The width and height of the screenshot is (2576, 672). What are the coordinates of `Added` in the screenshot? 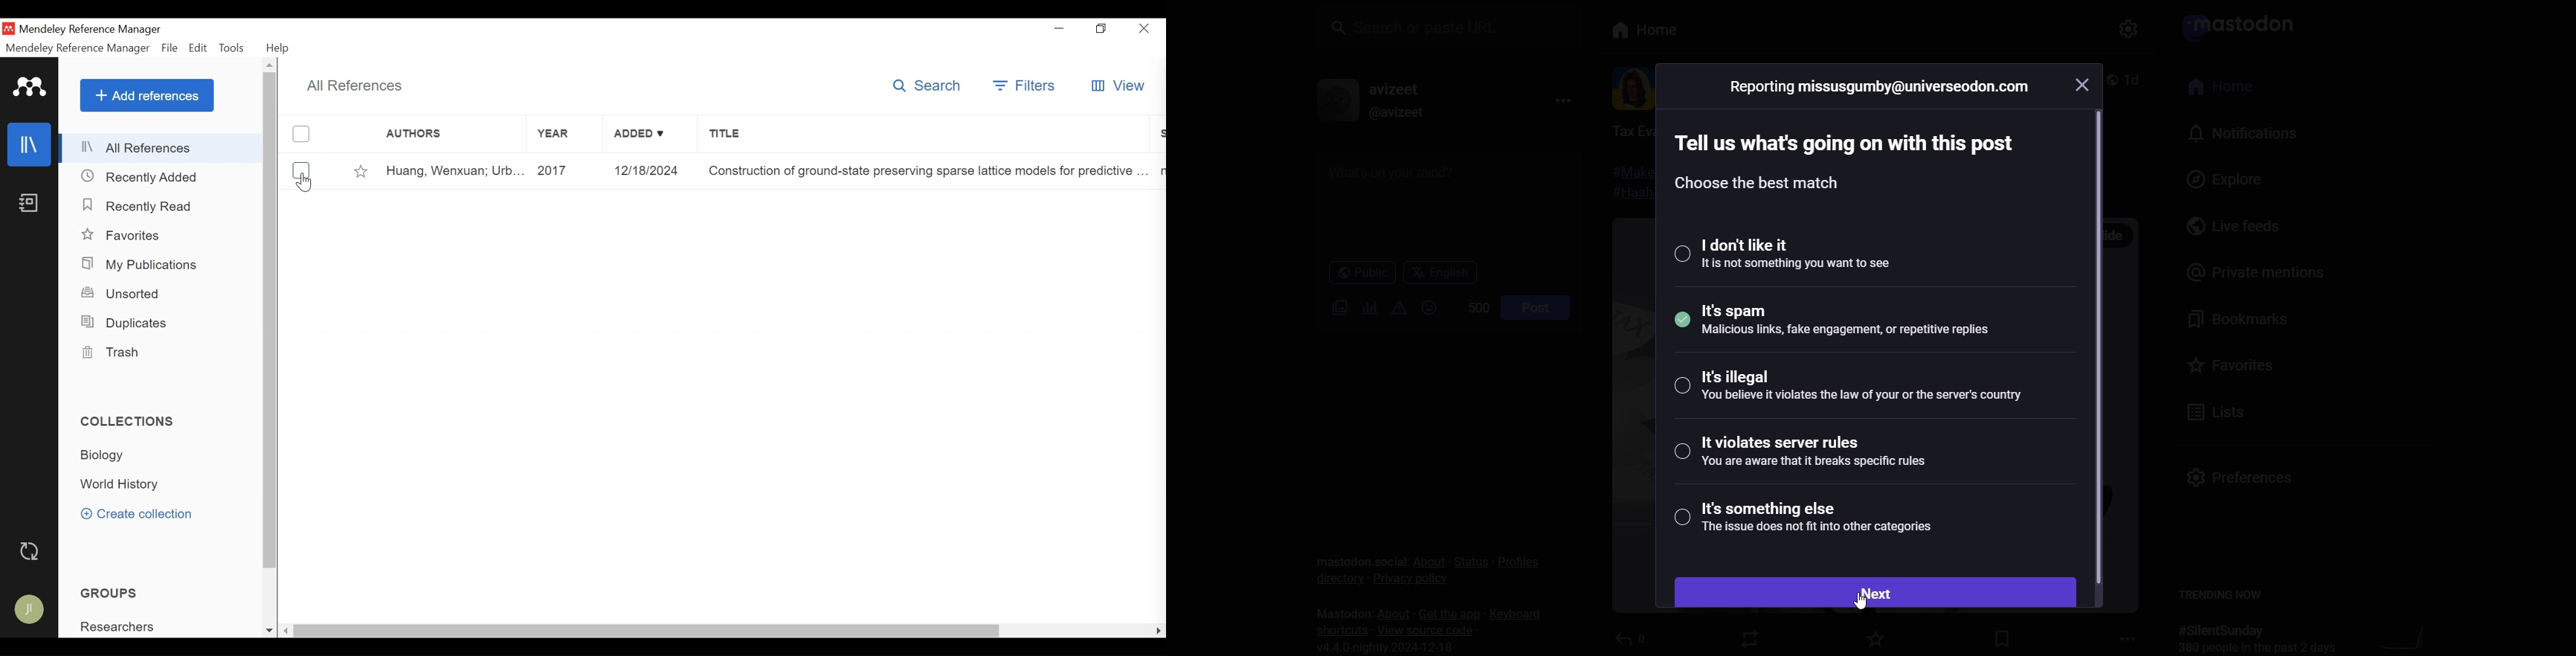 It's located at (650, 171).